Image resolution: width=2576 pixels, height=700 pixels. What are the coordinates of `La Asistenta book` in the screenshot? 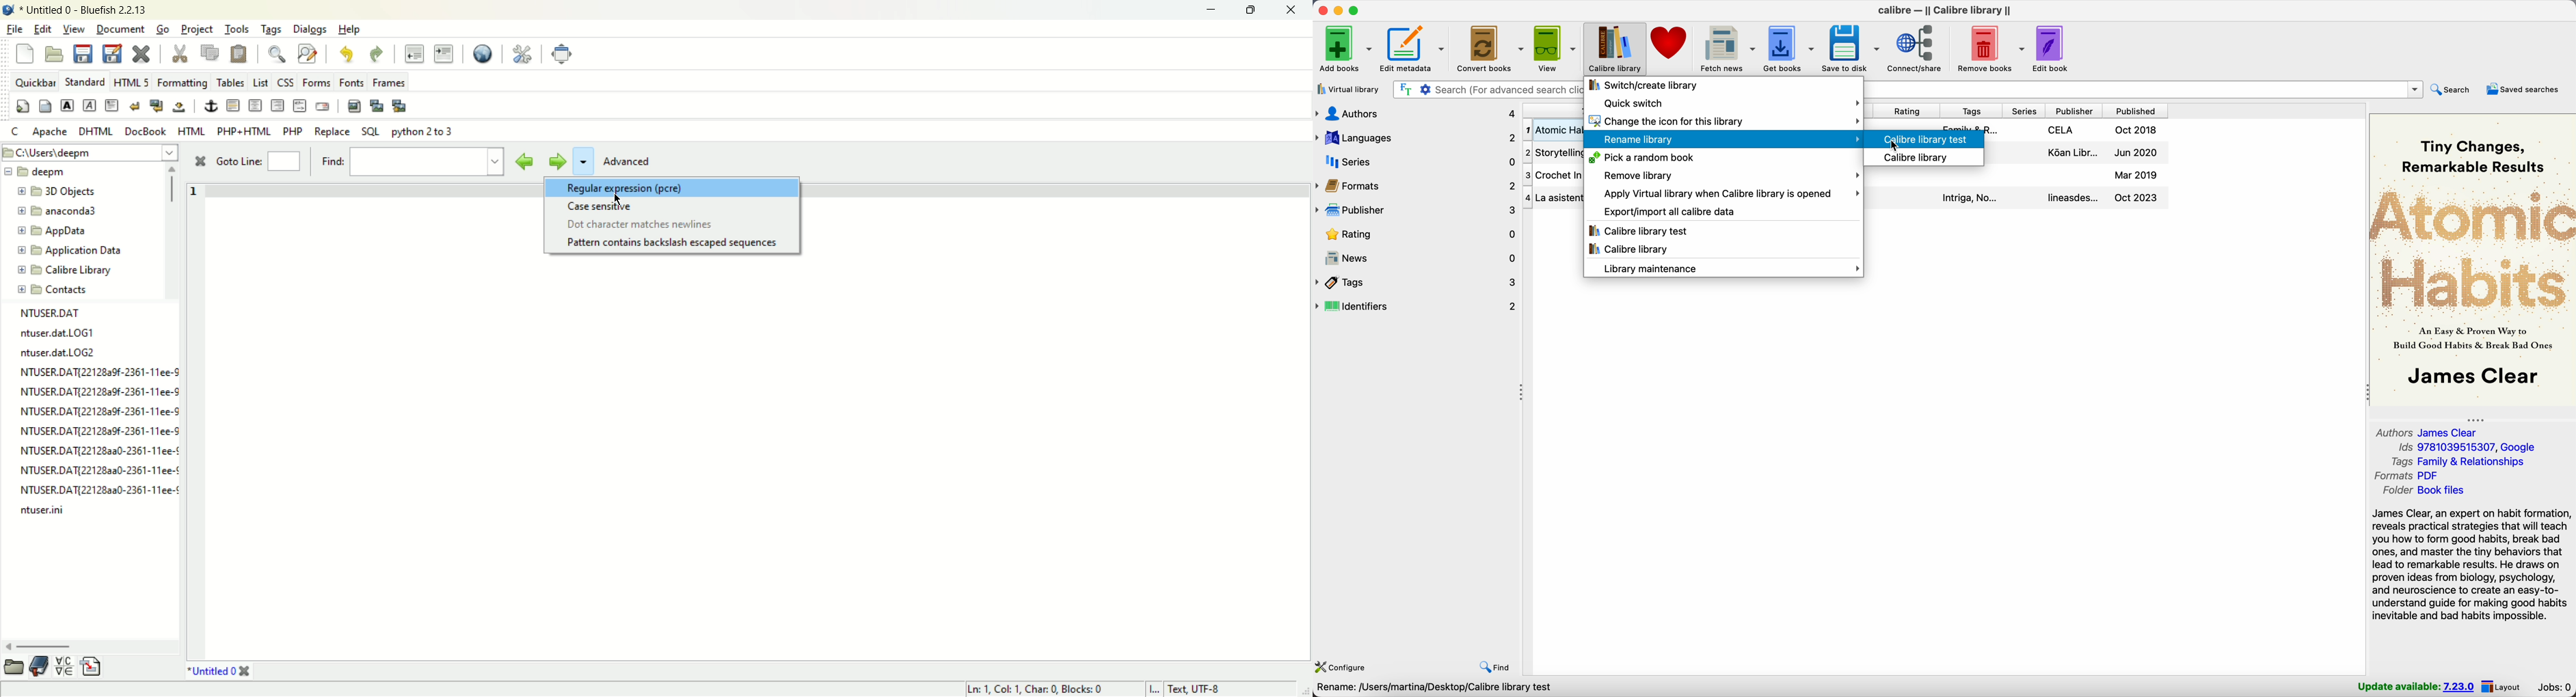 It's located at (1553, 198).